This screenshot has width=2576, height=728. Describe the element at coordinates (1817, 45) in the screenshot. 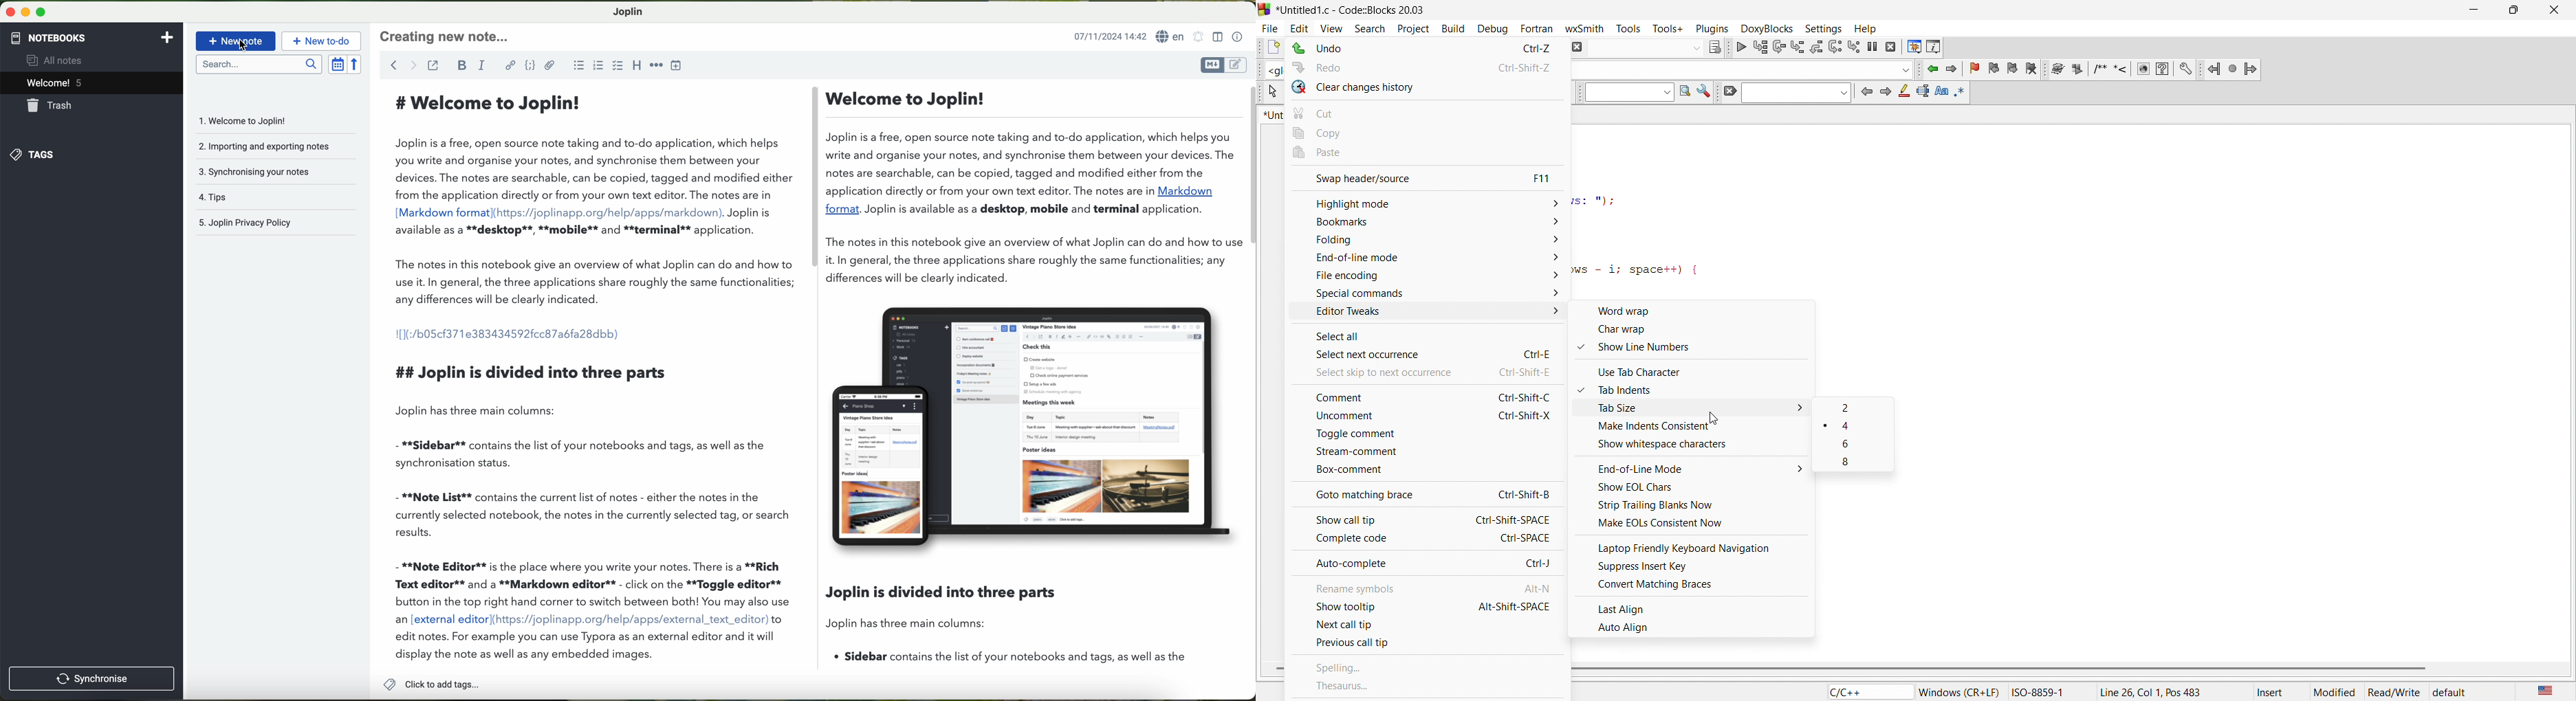

I see `debugging icon` at that location.